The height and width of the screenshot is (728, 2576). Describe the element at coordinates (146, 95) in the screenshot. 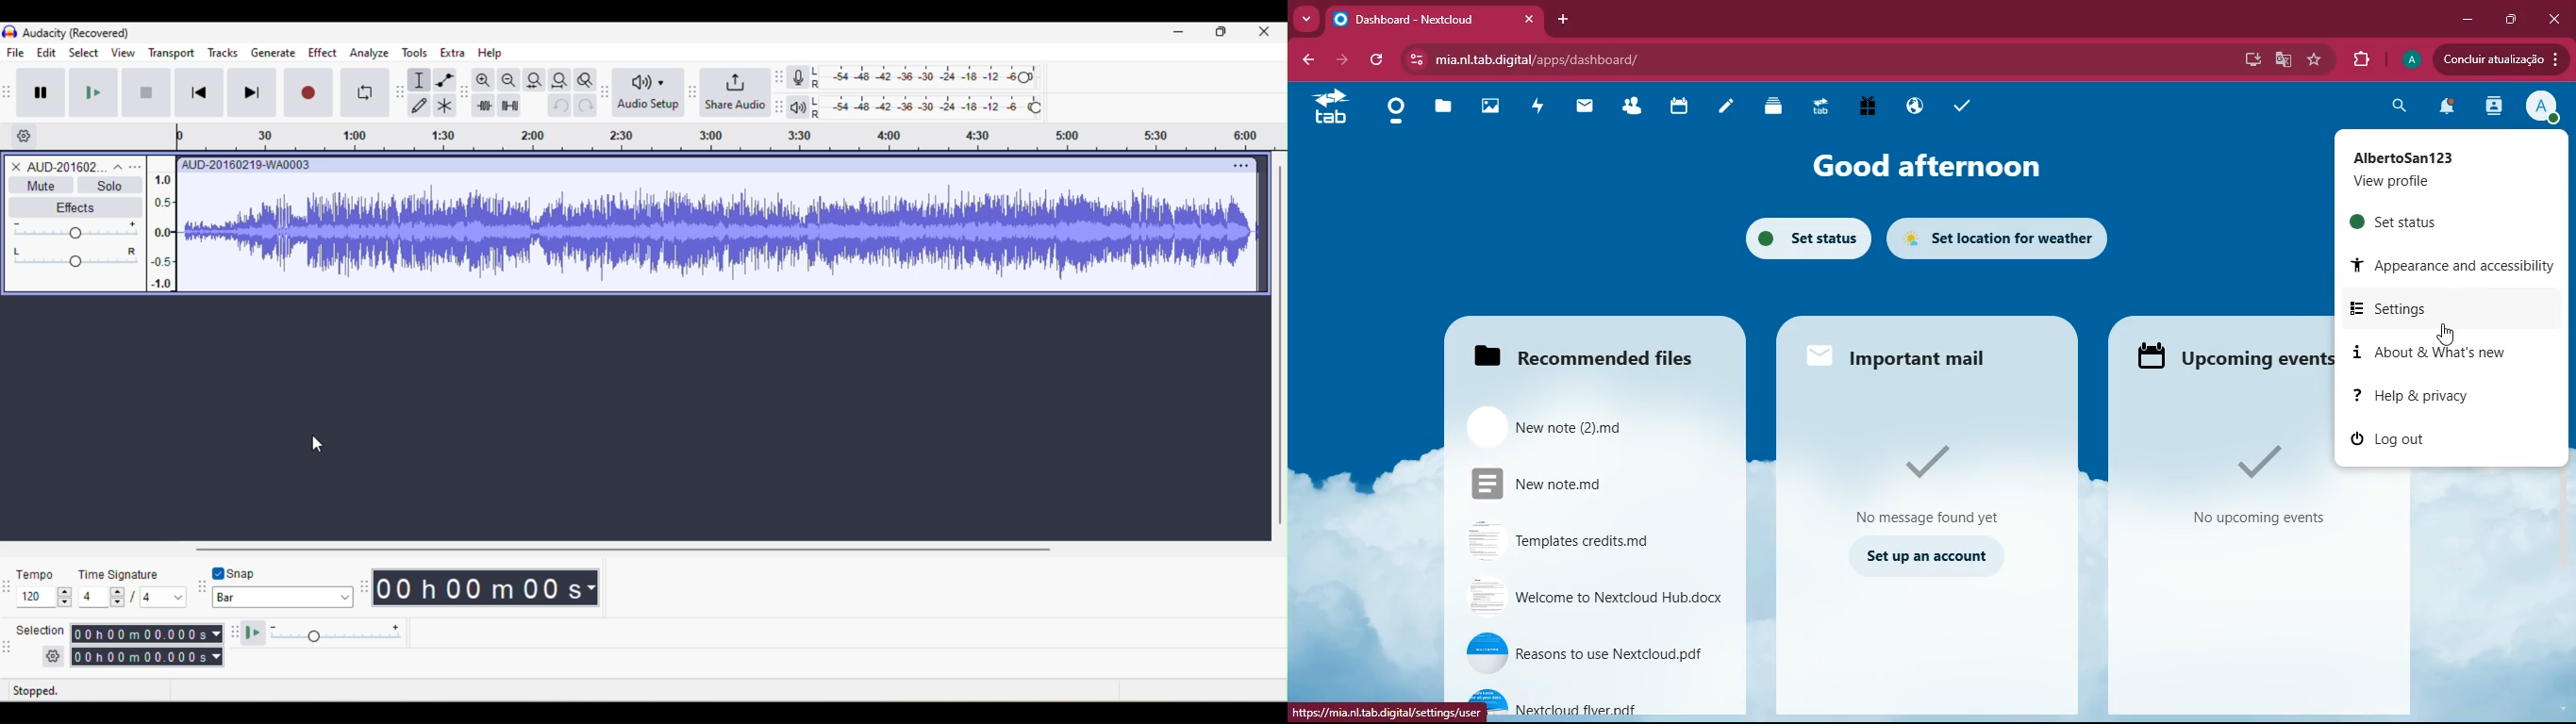

I see `stop` at that location.